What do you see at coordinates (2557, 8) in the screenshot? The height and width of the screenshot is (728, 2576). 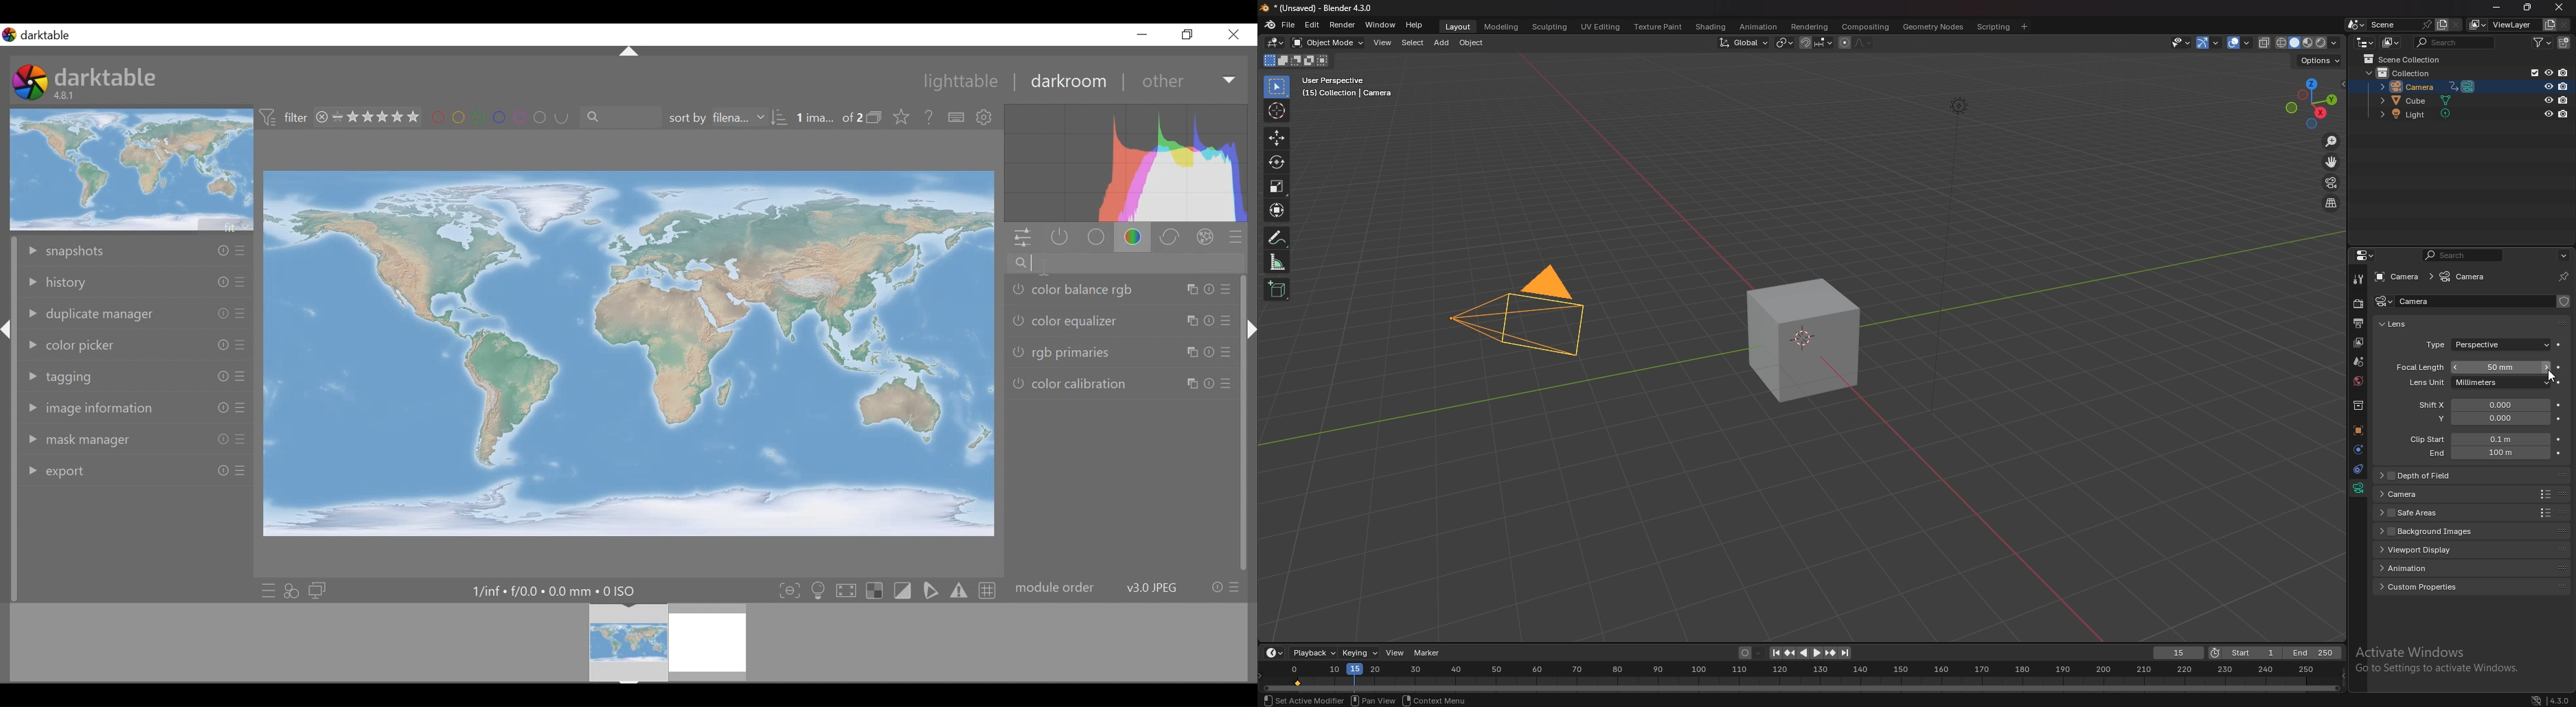 I see `Close` at bounding box center [2557, 8].